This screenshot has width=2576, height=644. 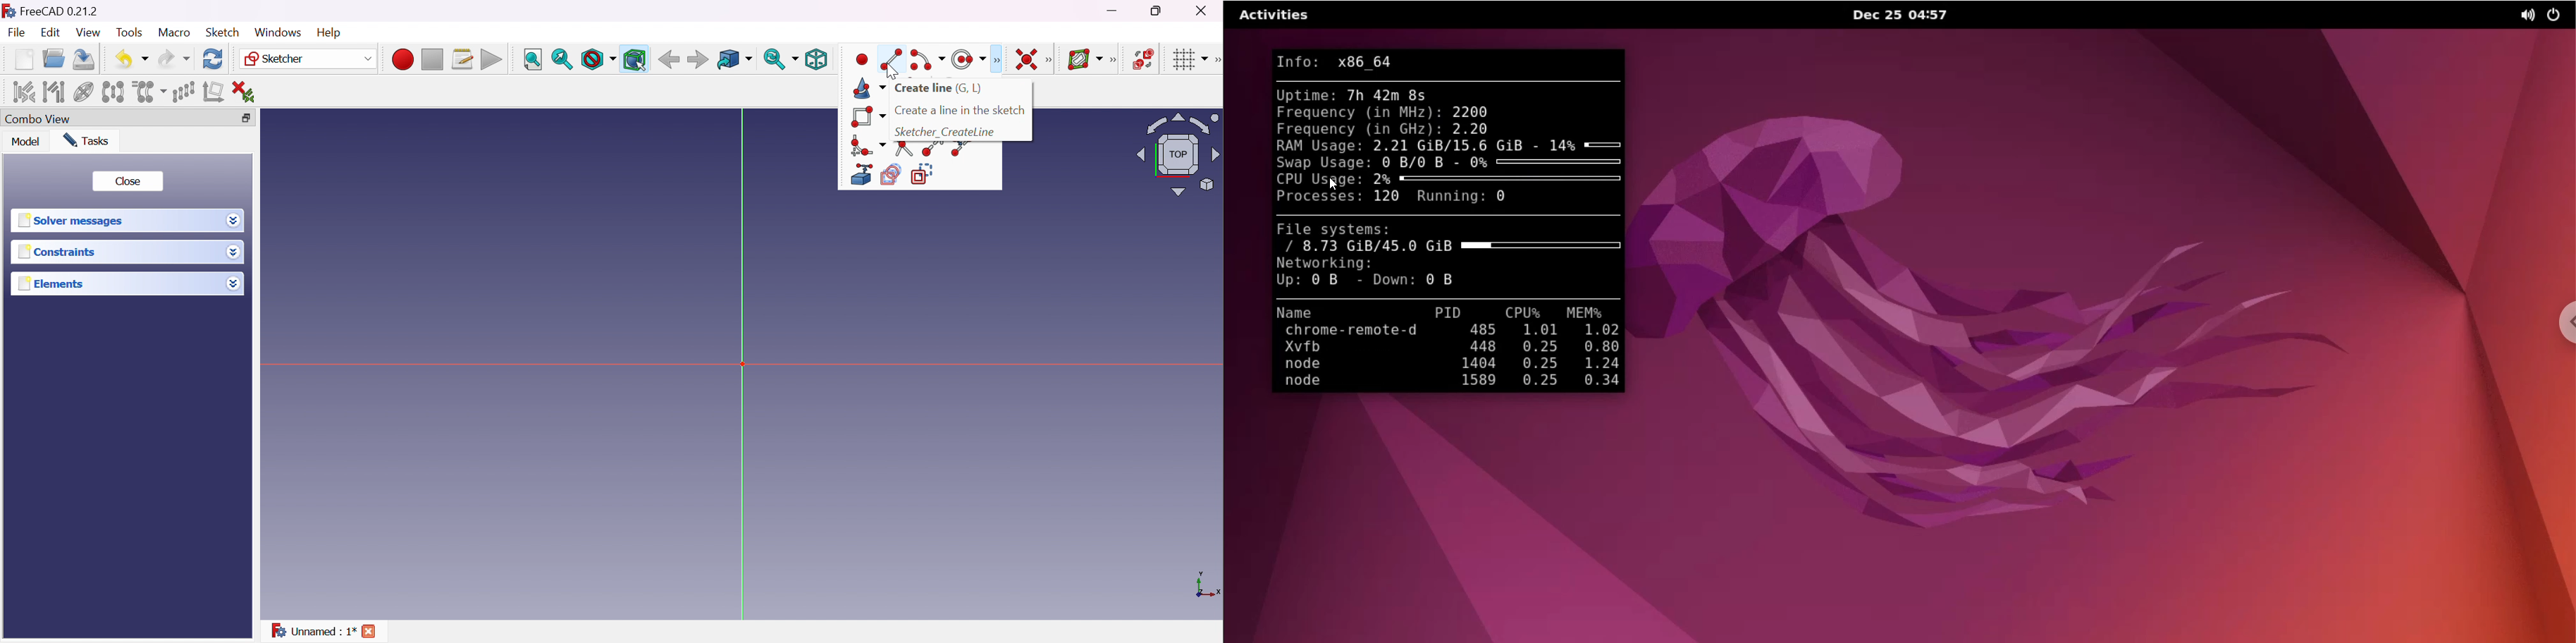 I want to click on Execute macro, so click(x=492, y=59).